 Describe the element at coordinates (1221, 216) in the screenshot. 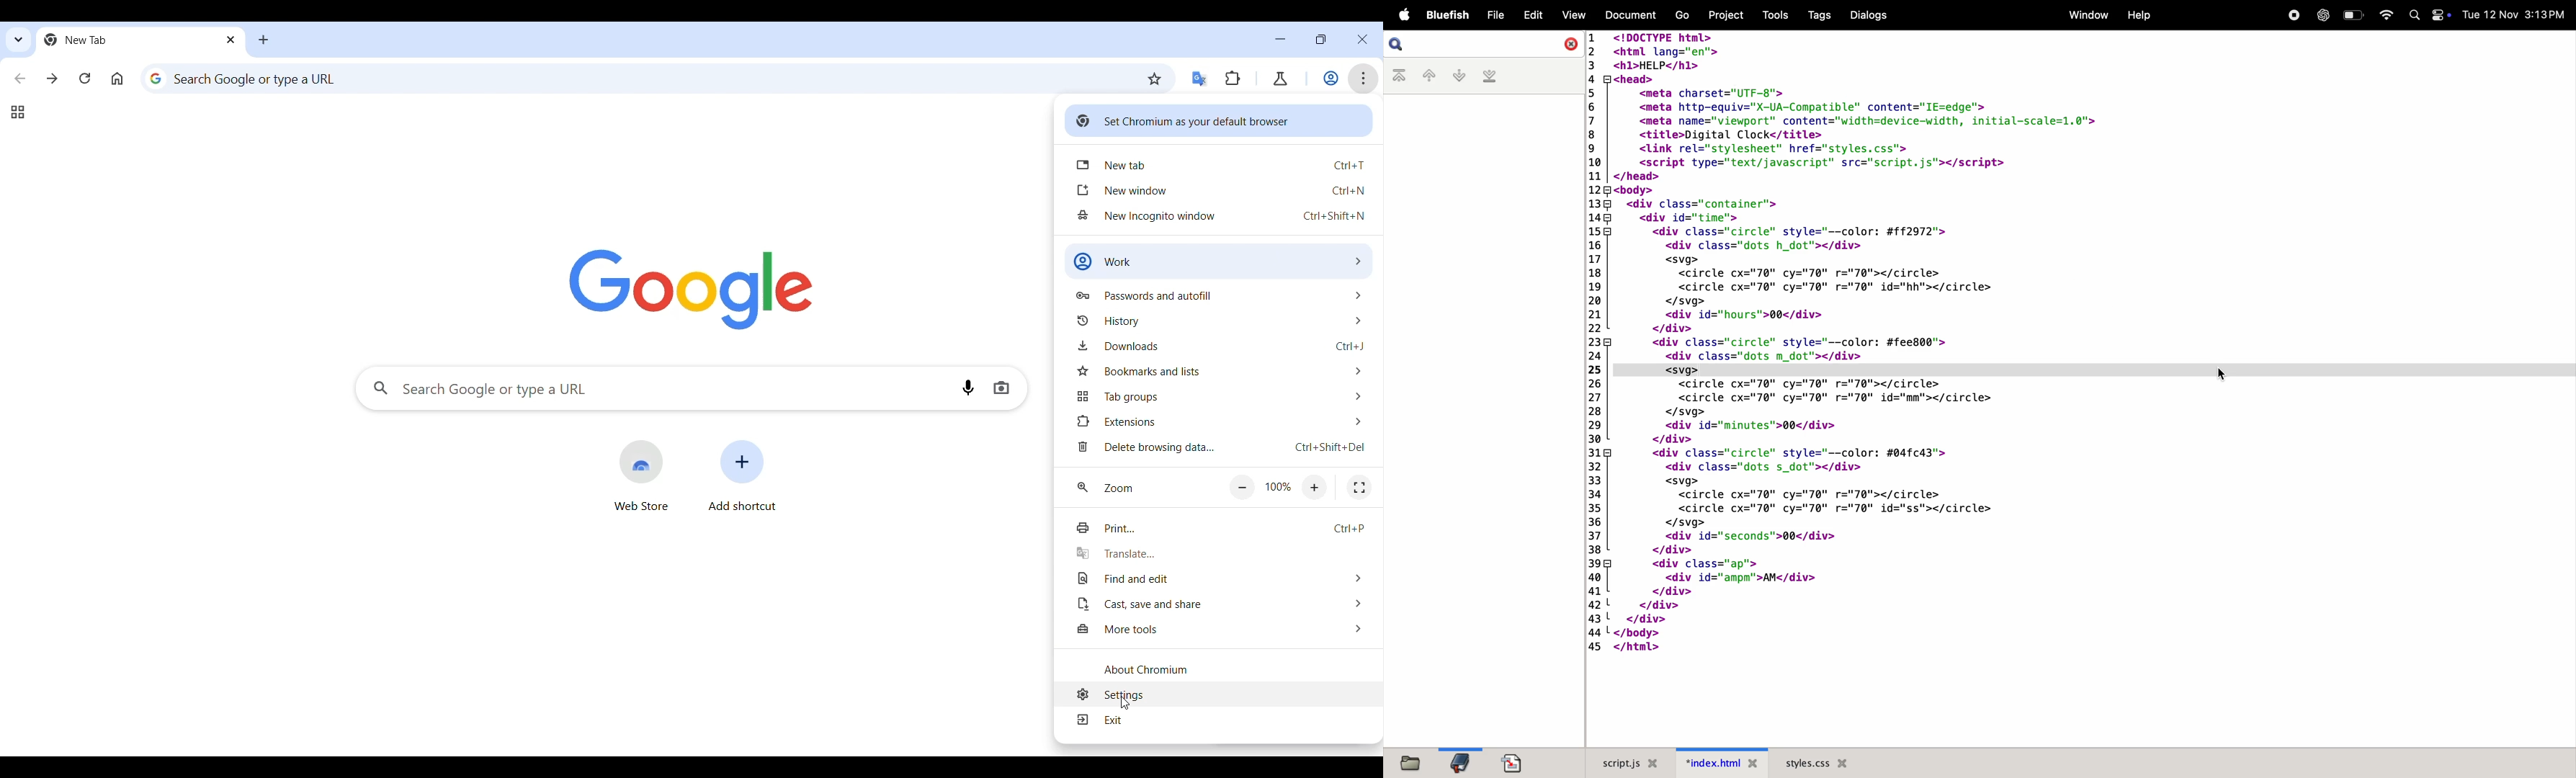

I see `new incognito window` at that location.